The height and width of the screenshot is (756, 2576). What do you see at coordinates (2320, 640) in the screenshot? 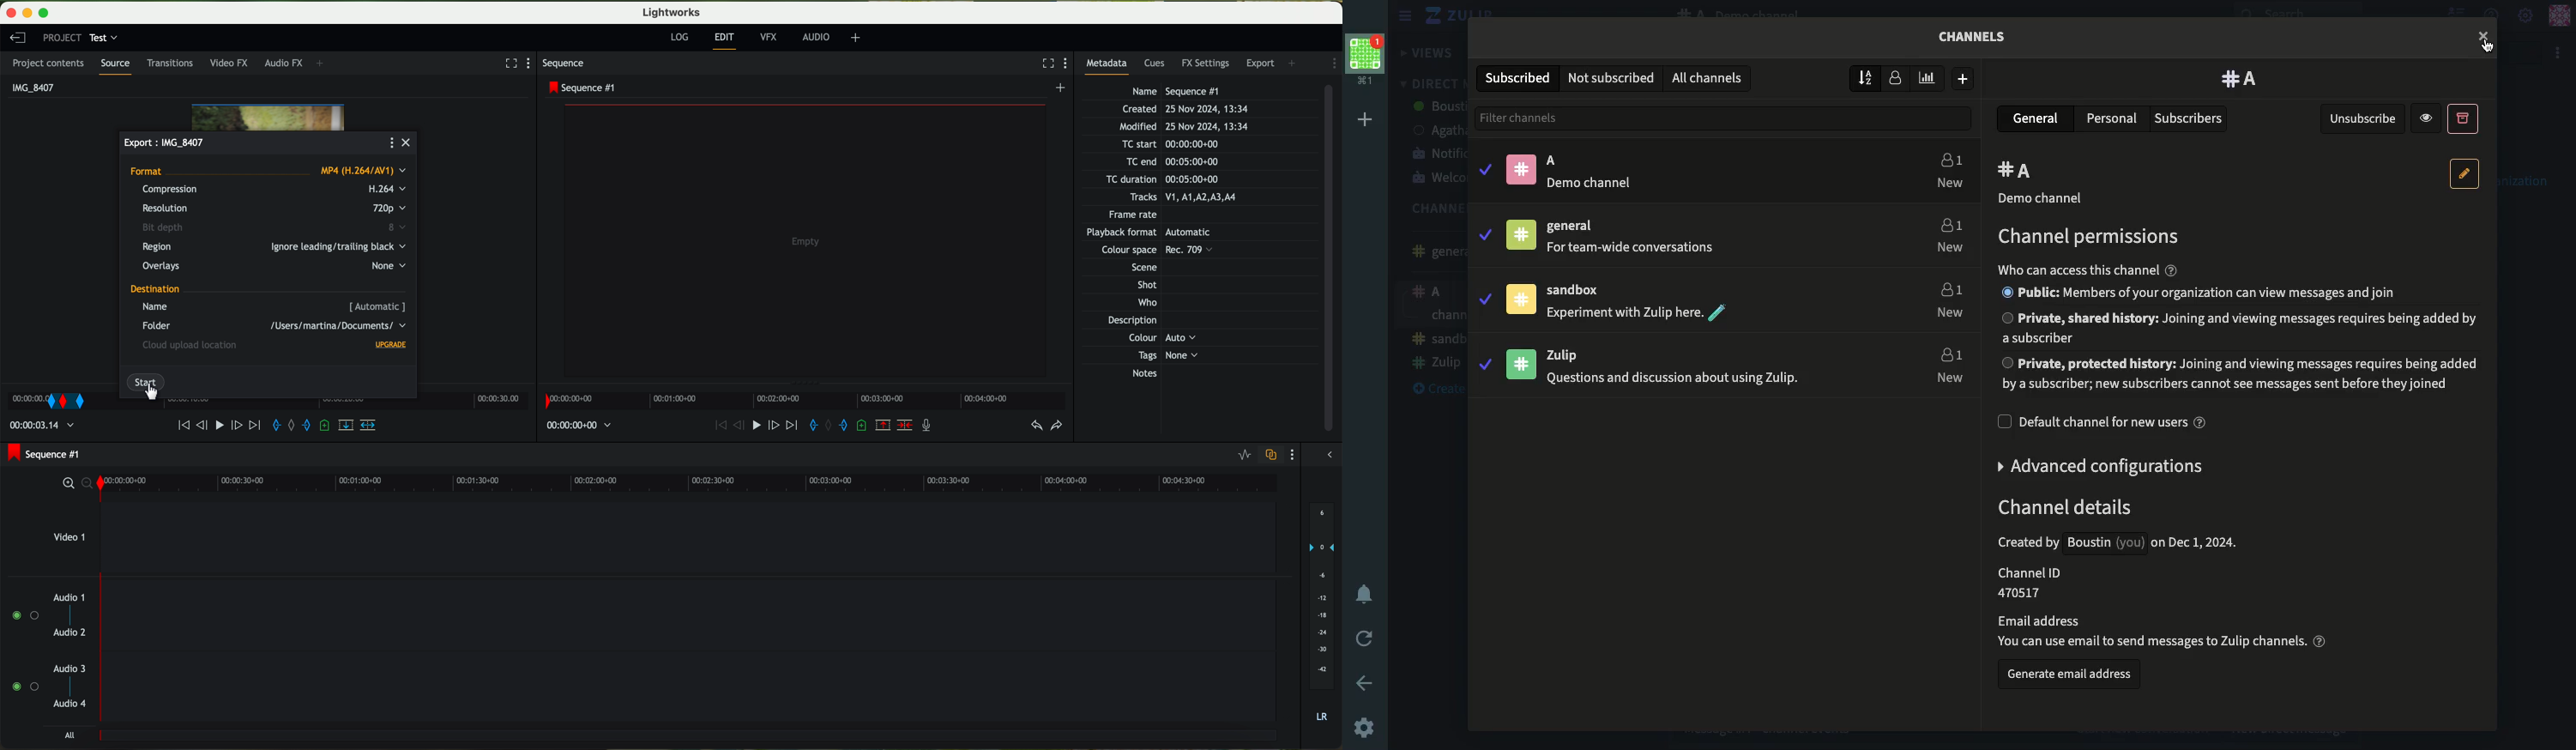
I see `help` at bounding box center [2320, 640].